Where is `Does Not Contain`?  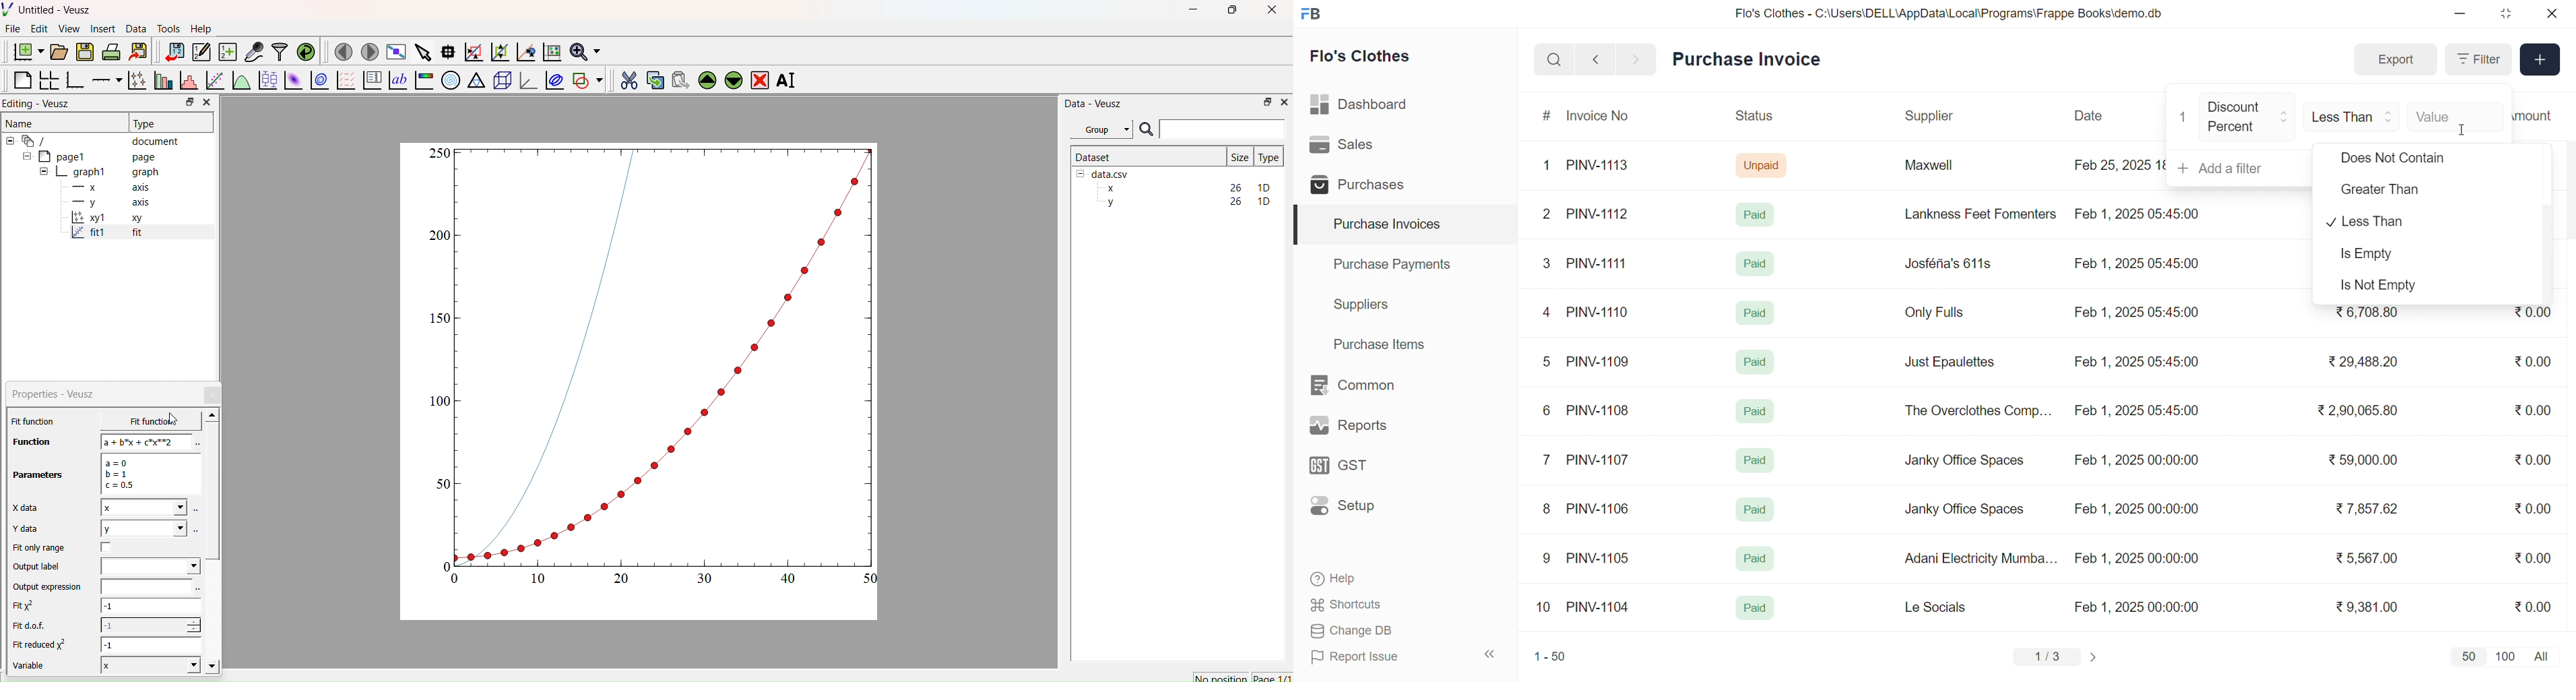
Does Not Contain is located at coordinates (2394, 160).